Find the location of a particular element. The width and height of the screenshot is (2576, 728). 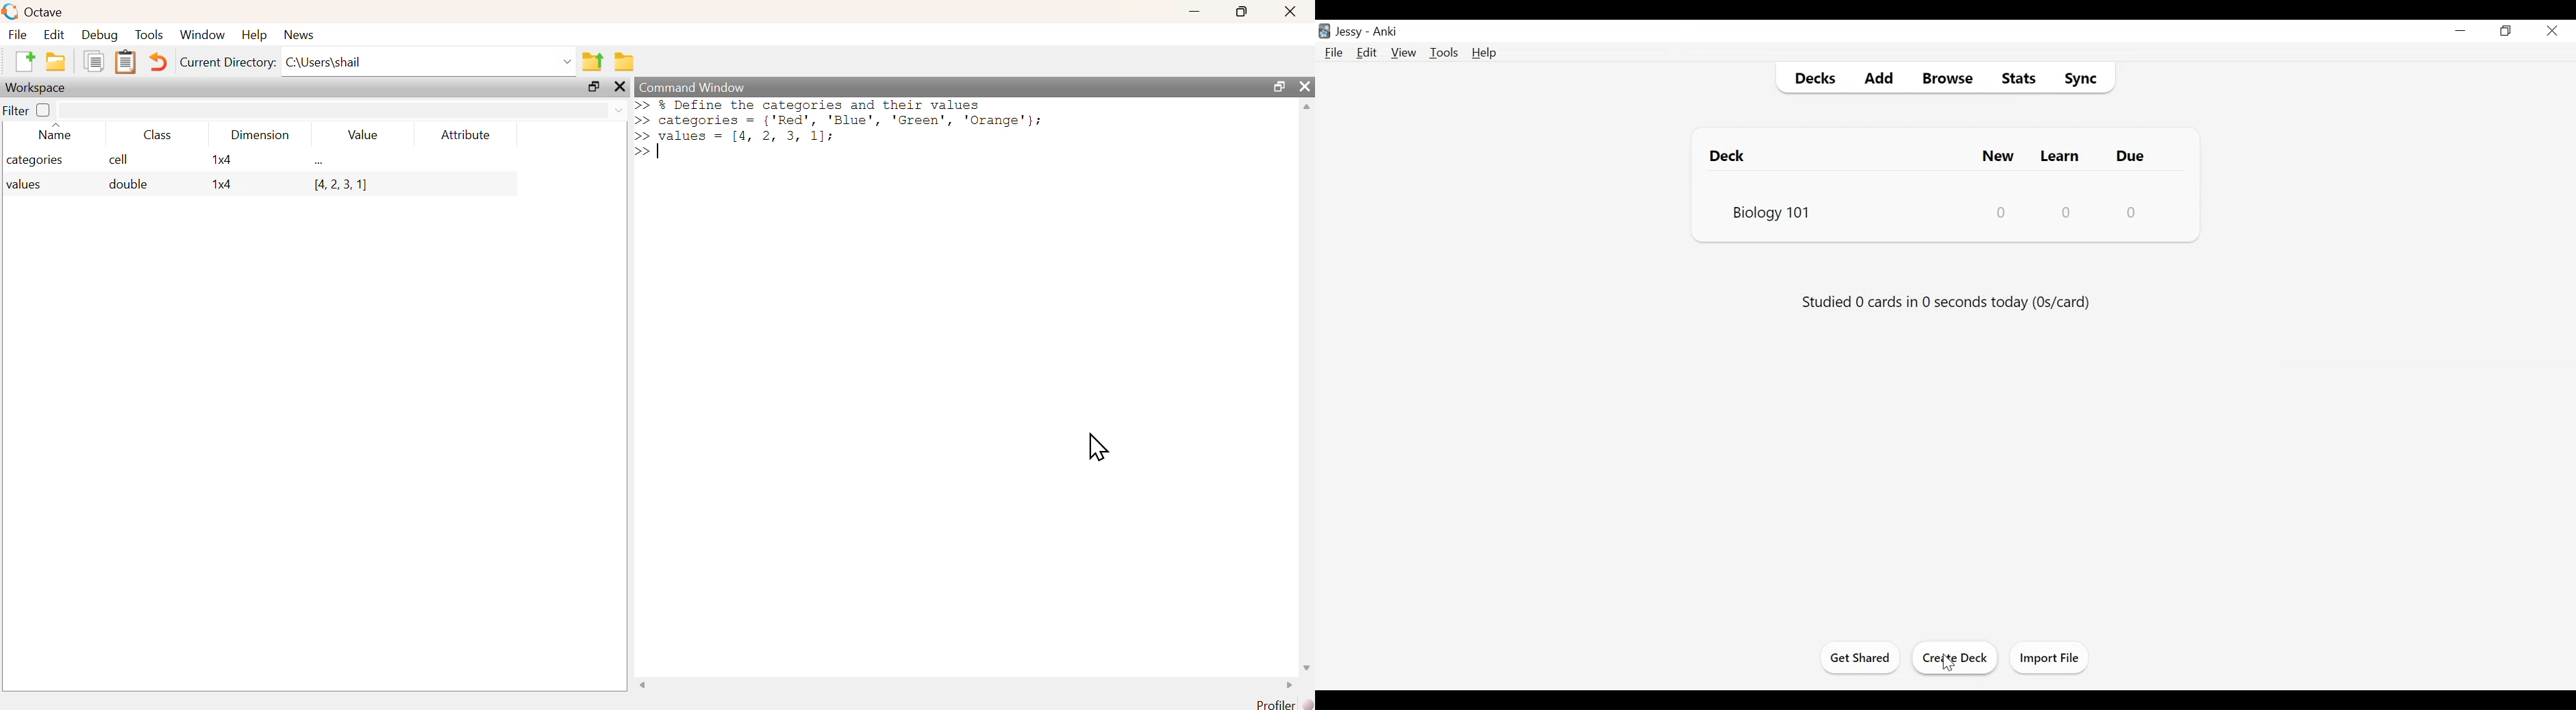

C:\Users\shail is located at coordinates (324, 62).